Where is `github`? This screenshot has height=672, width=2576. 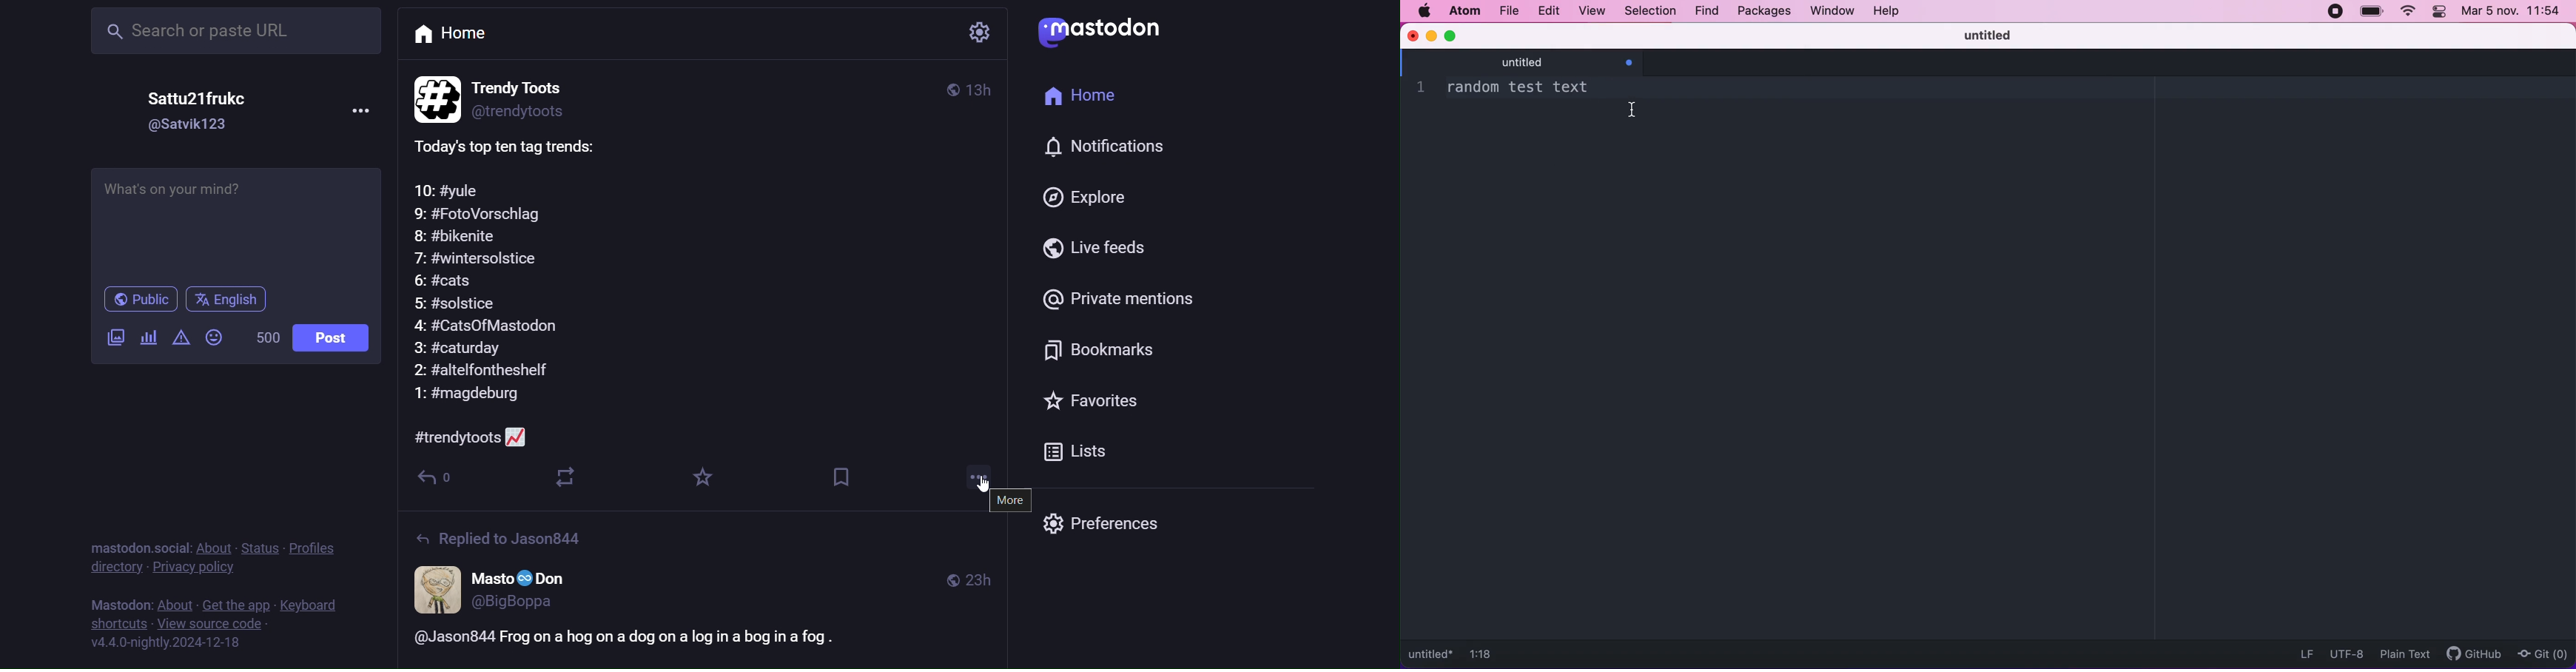
github is located at coordinates (2470, 655).